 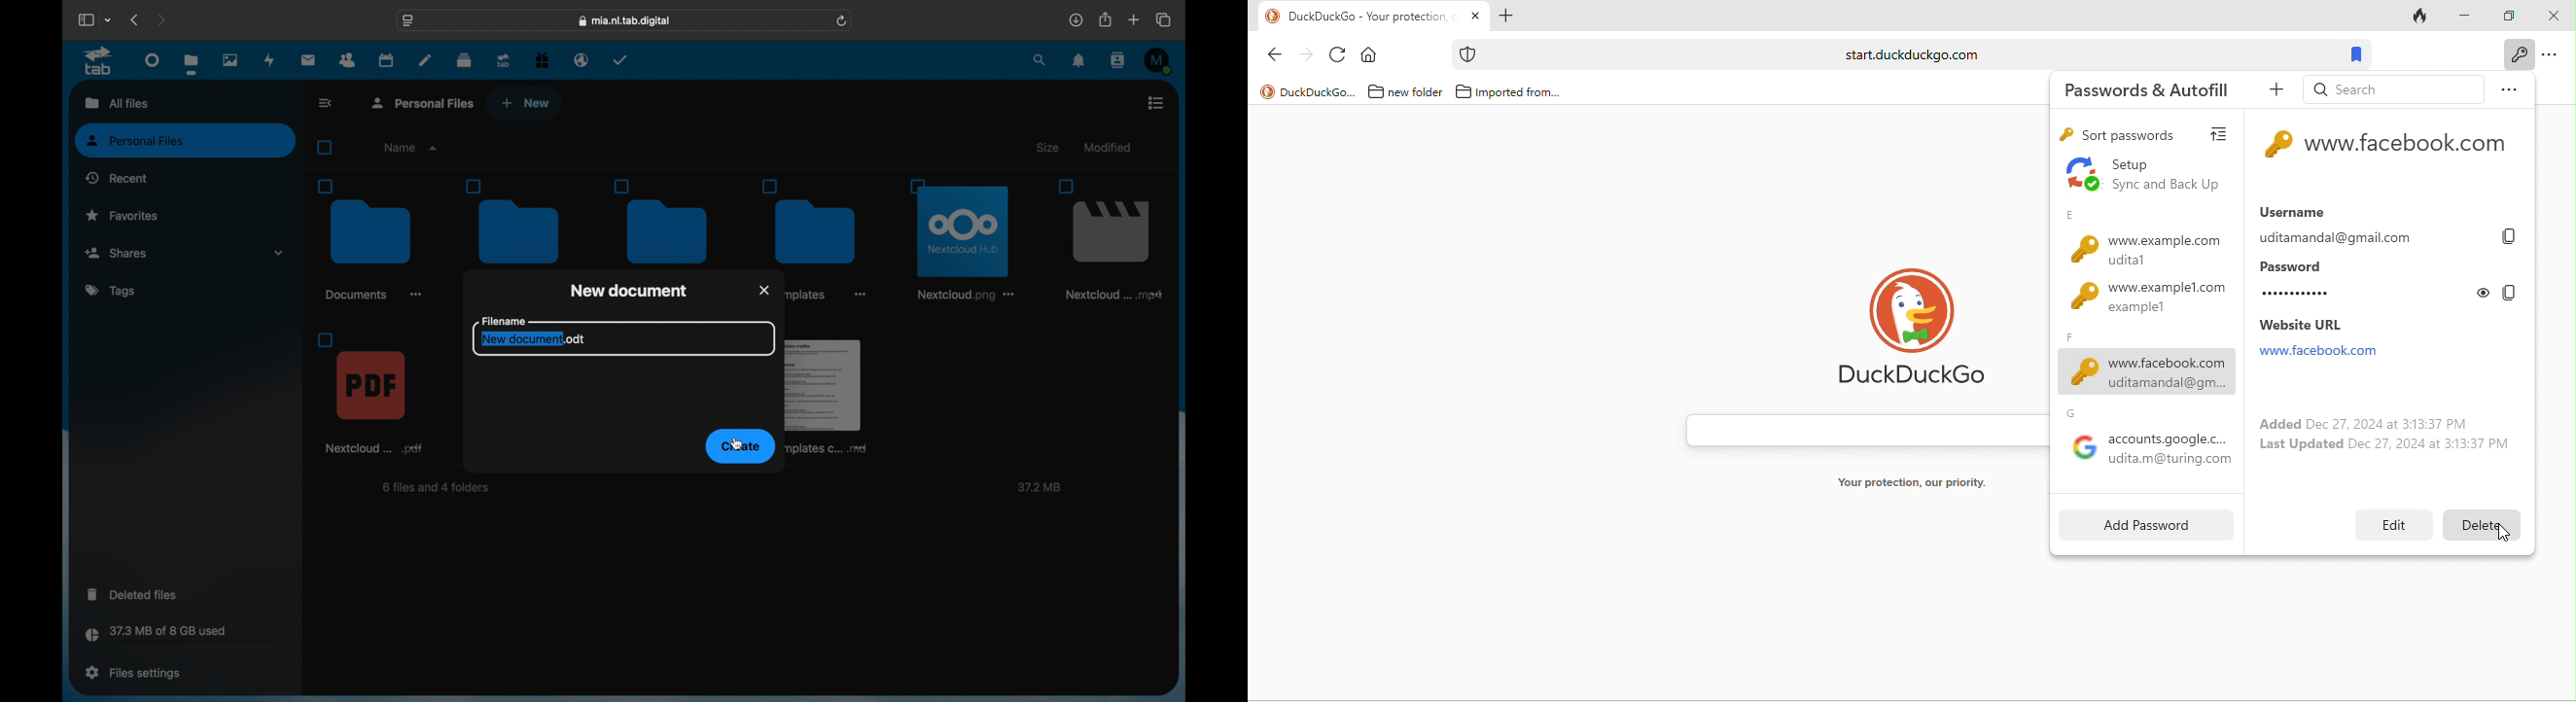 What do you see at coordinates (2360, 282) in the screenshot?
I see `password` at bounding box center [2360, 282].